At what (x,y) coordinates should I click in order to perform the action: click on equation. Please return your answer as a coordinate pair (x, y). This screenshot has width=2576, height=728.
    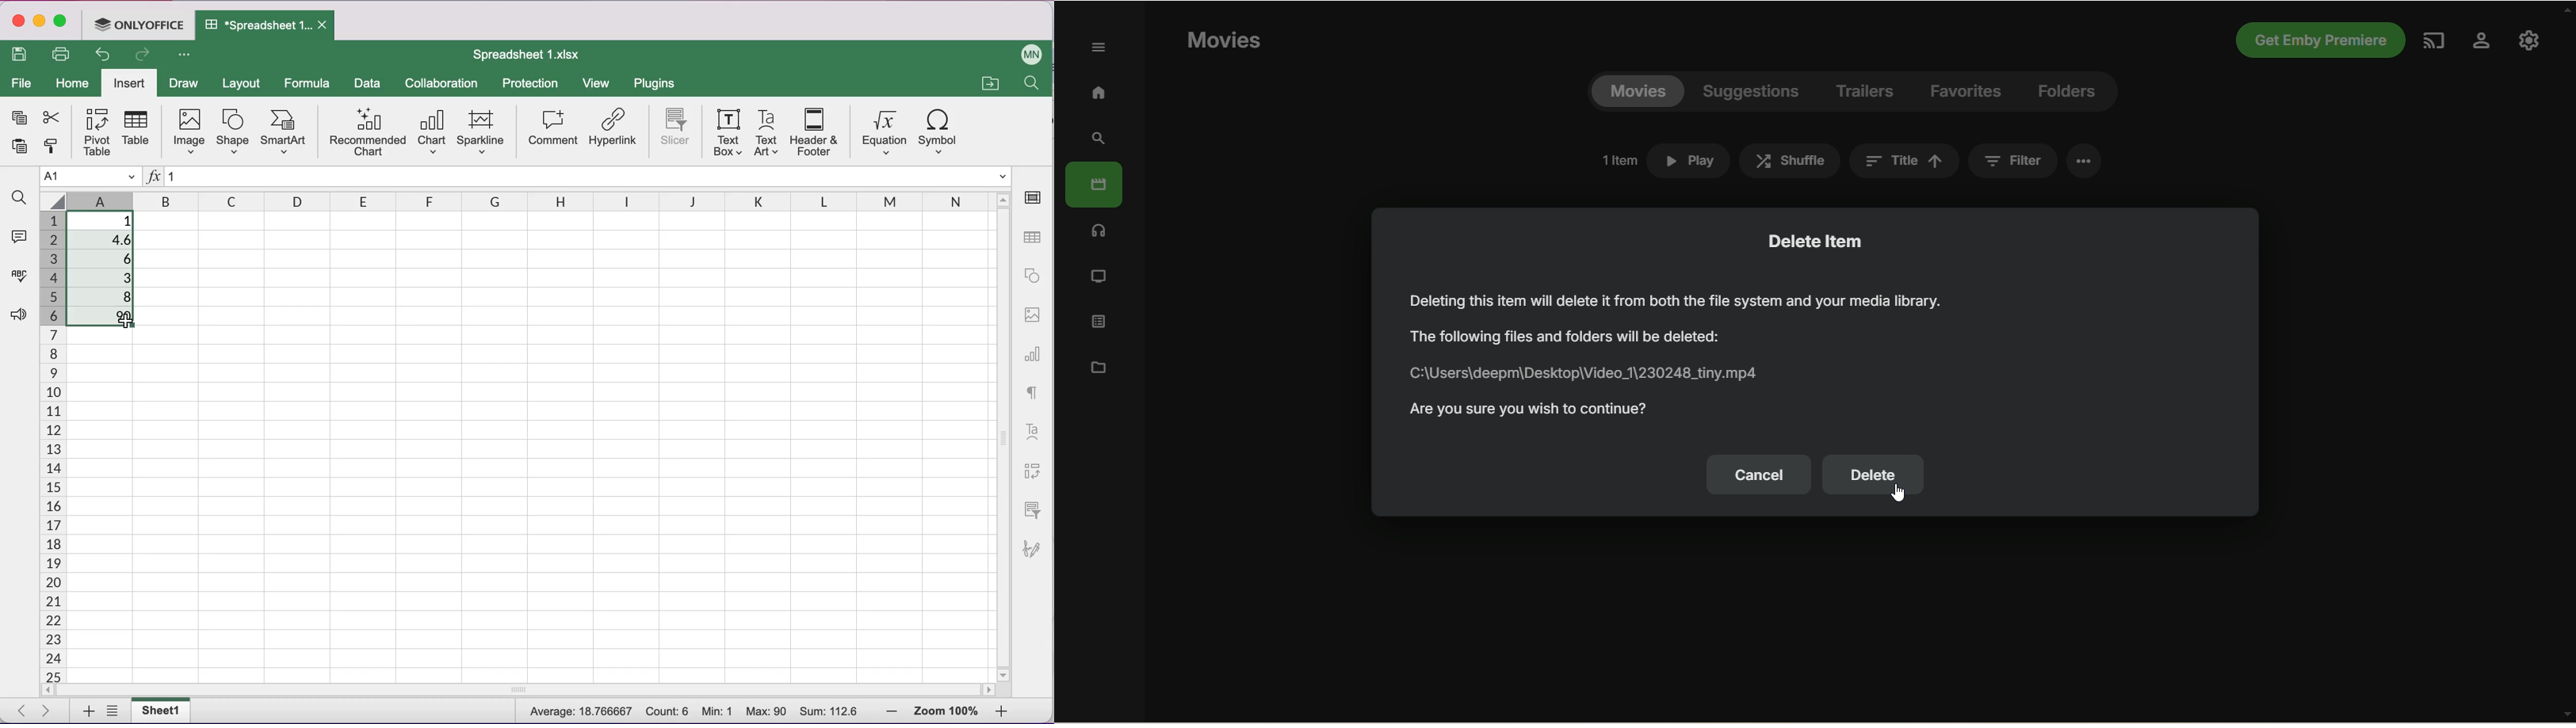
    Looking at the image, I should click on (882, 133).